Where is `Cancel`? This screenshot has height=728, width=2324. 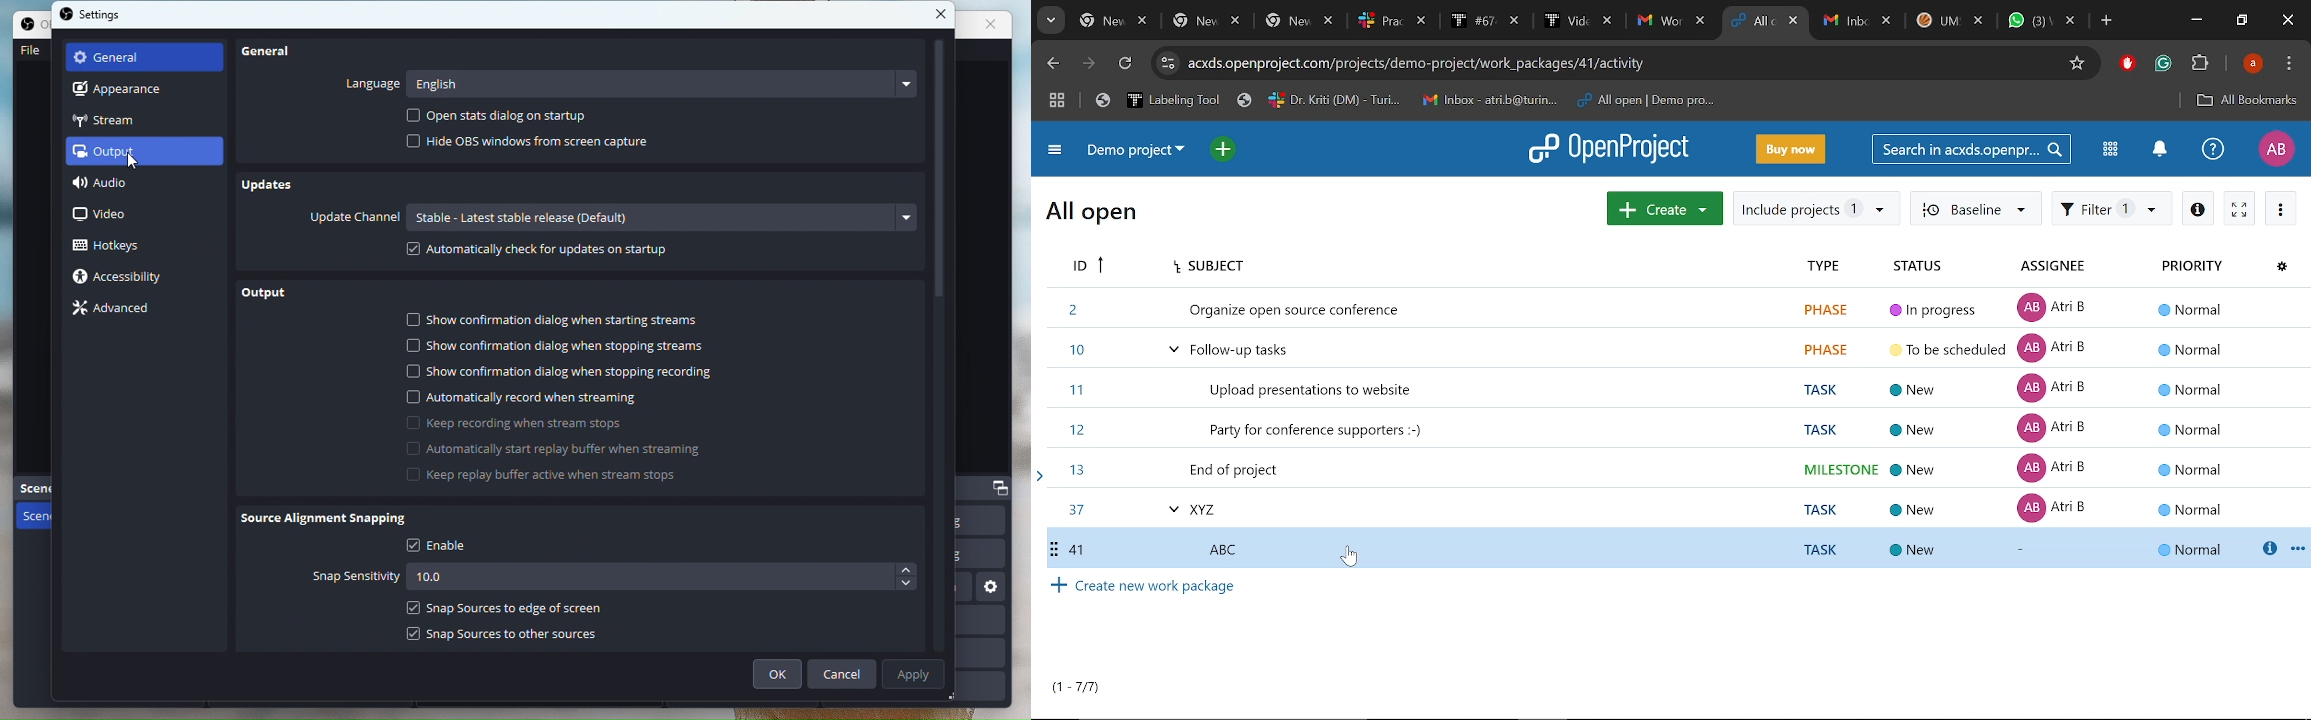
Cancel is located at coordinates (842, 674).